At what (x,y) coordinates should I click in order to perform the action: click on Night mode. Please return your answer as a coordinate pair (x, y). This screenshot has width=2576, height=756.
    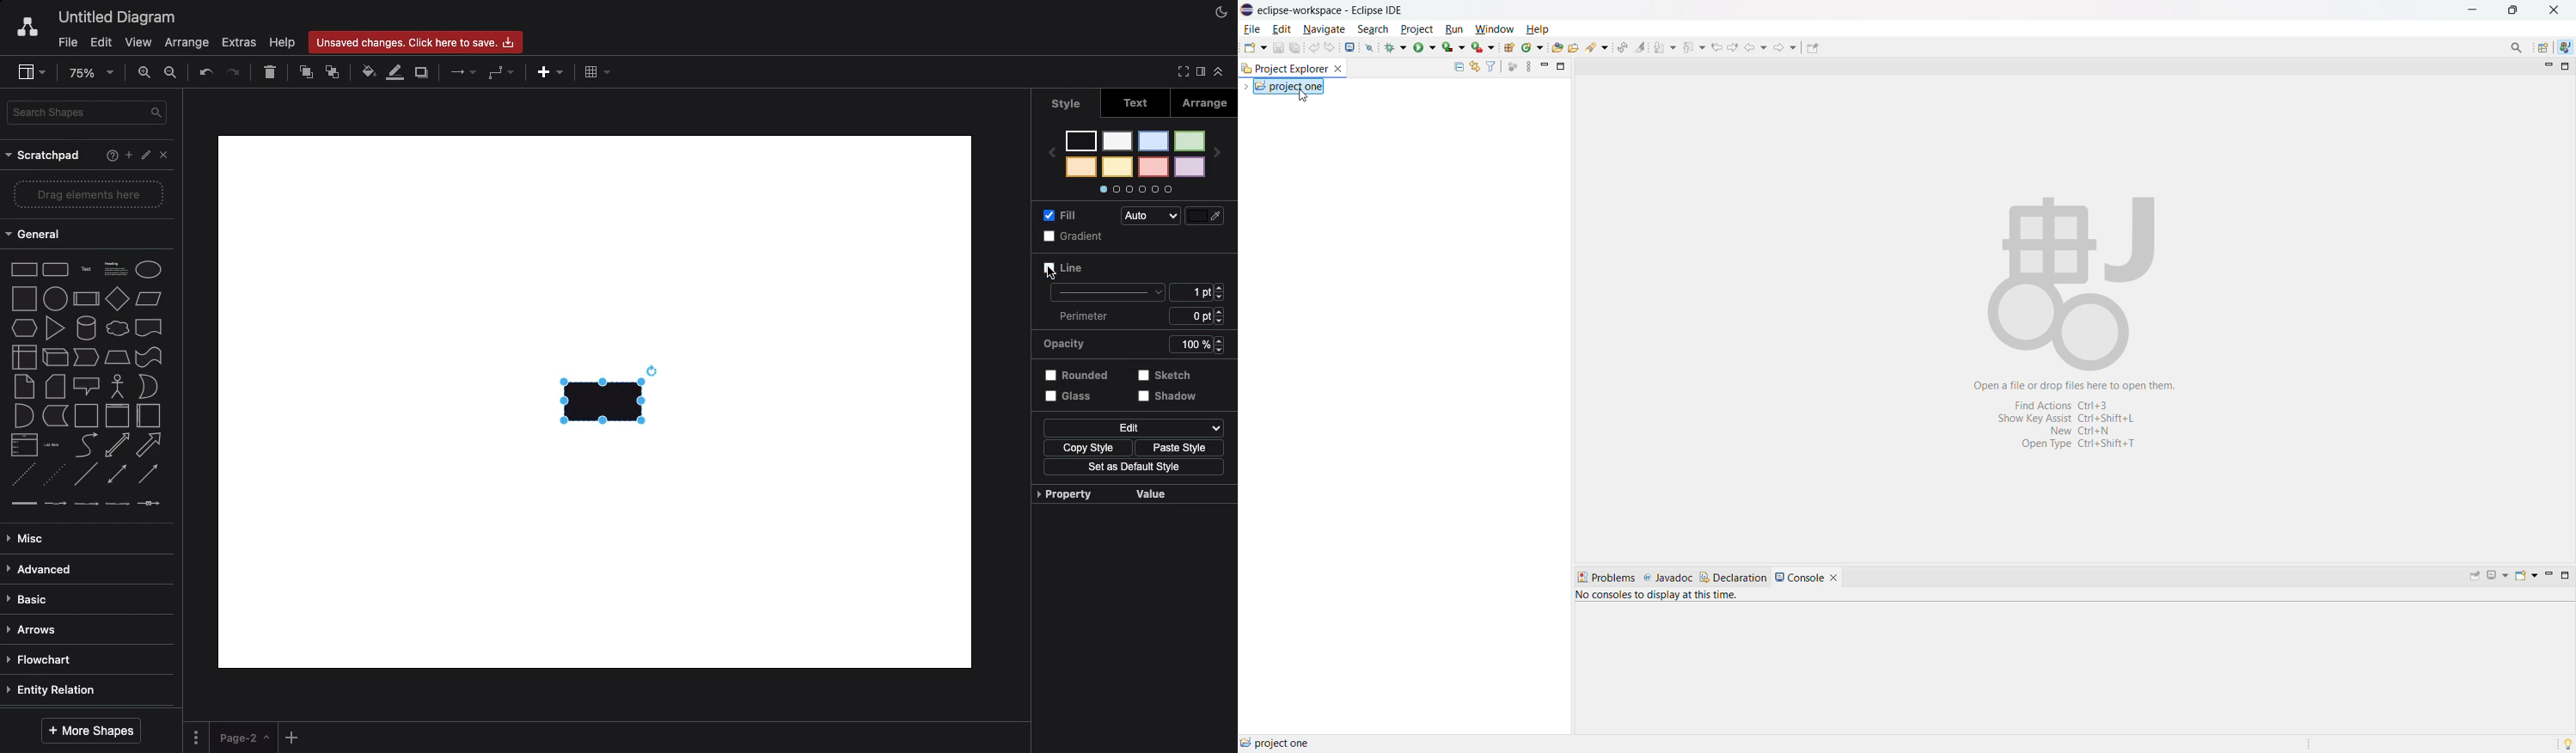
    Looking at the image, I should click on (1220, 11).